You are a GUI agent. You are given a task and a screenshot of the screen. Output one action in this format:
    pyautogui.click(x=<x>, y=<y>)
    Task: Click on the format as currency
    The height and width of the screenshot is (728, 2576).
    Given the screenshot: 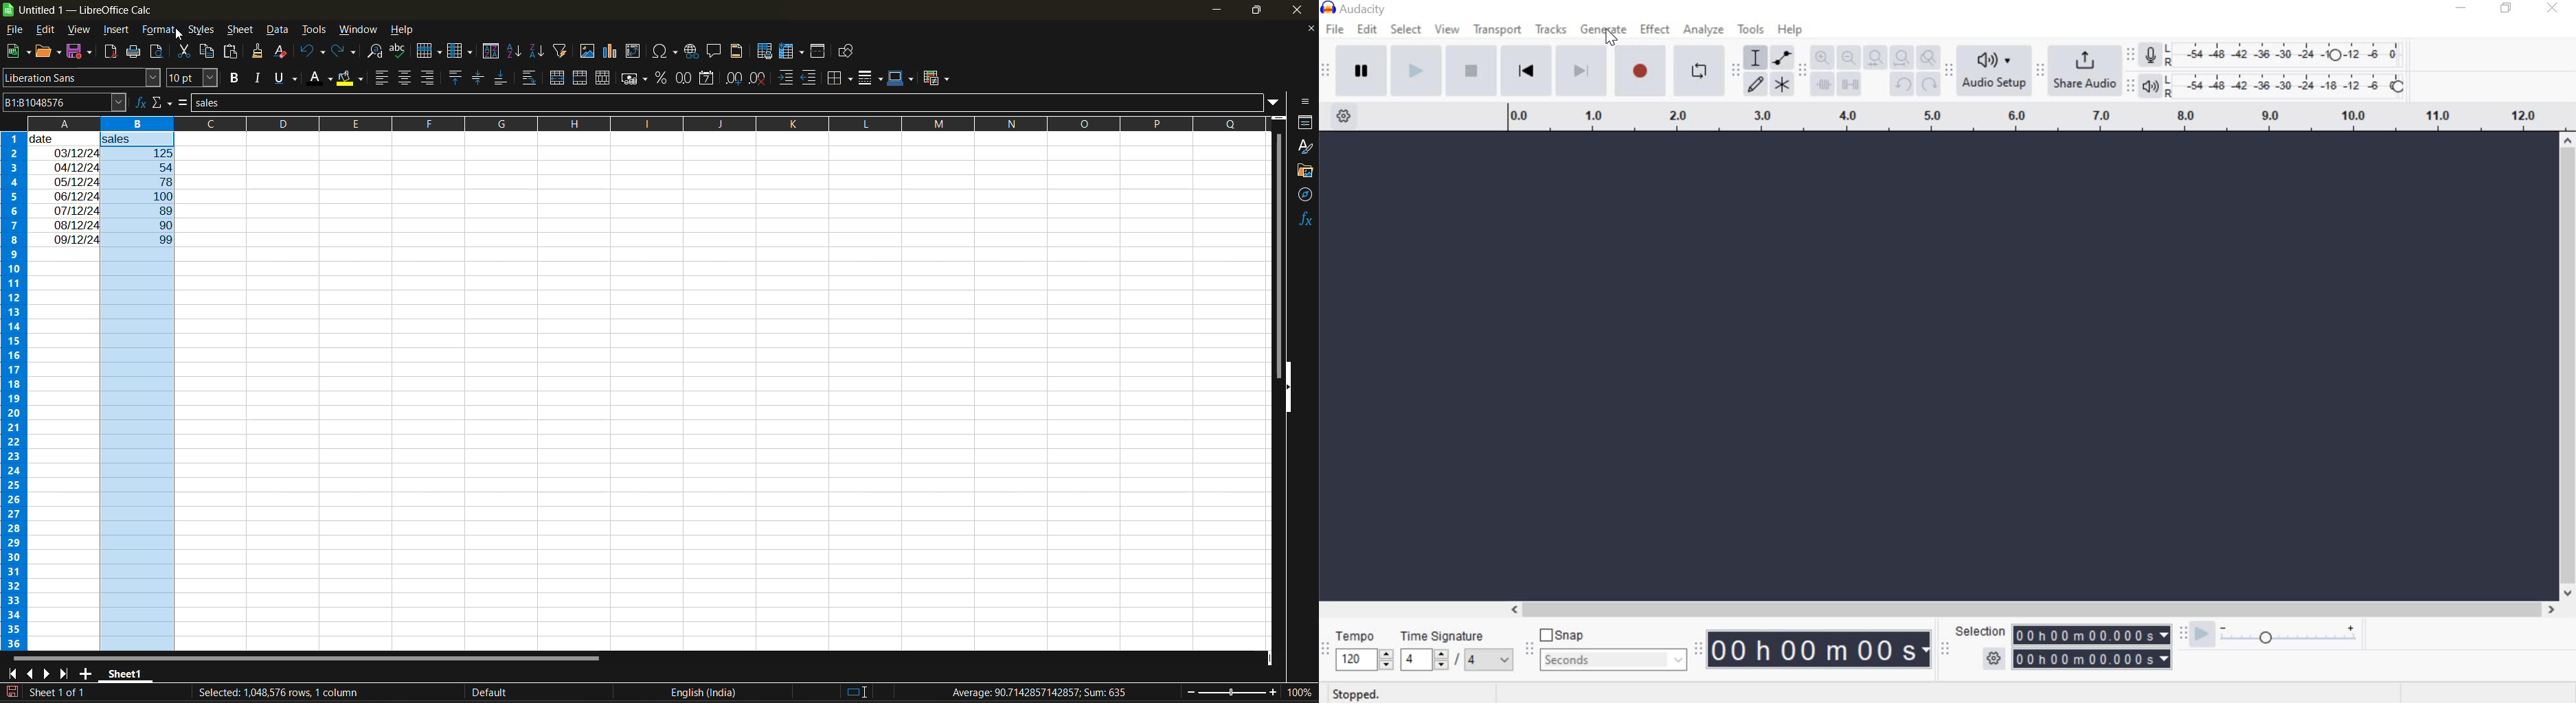 What is the action you would take?
    pyautogui.click(x=634, y=81)
    